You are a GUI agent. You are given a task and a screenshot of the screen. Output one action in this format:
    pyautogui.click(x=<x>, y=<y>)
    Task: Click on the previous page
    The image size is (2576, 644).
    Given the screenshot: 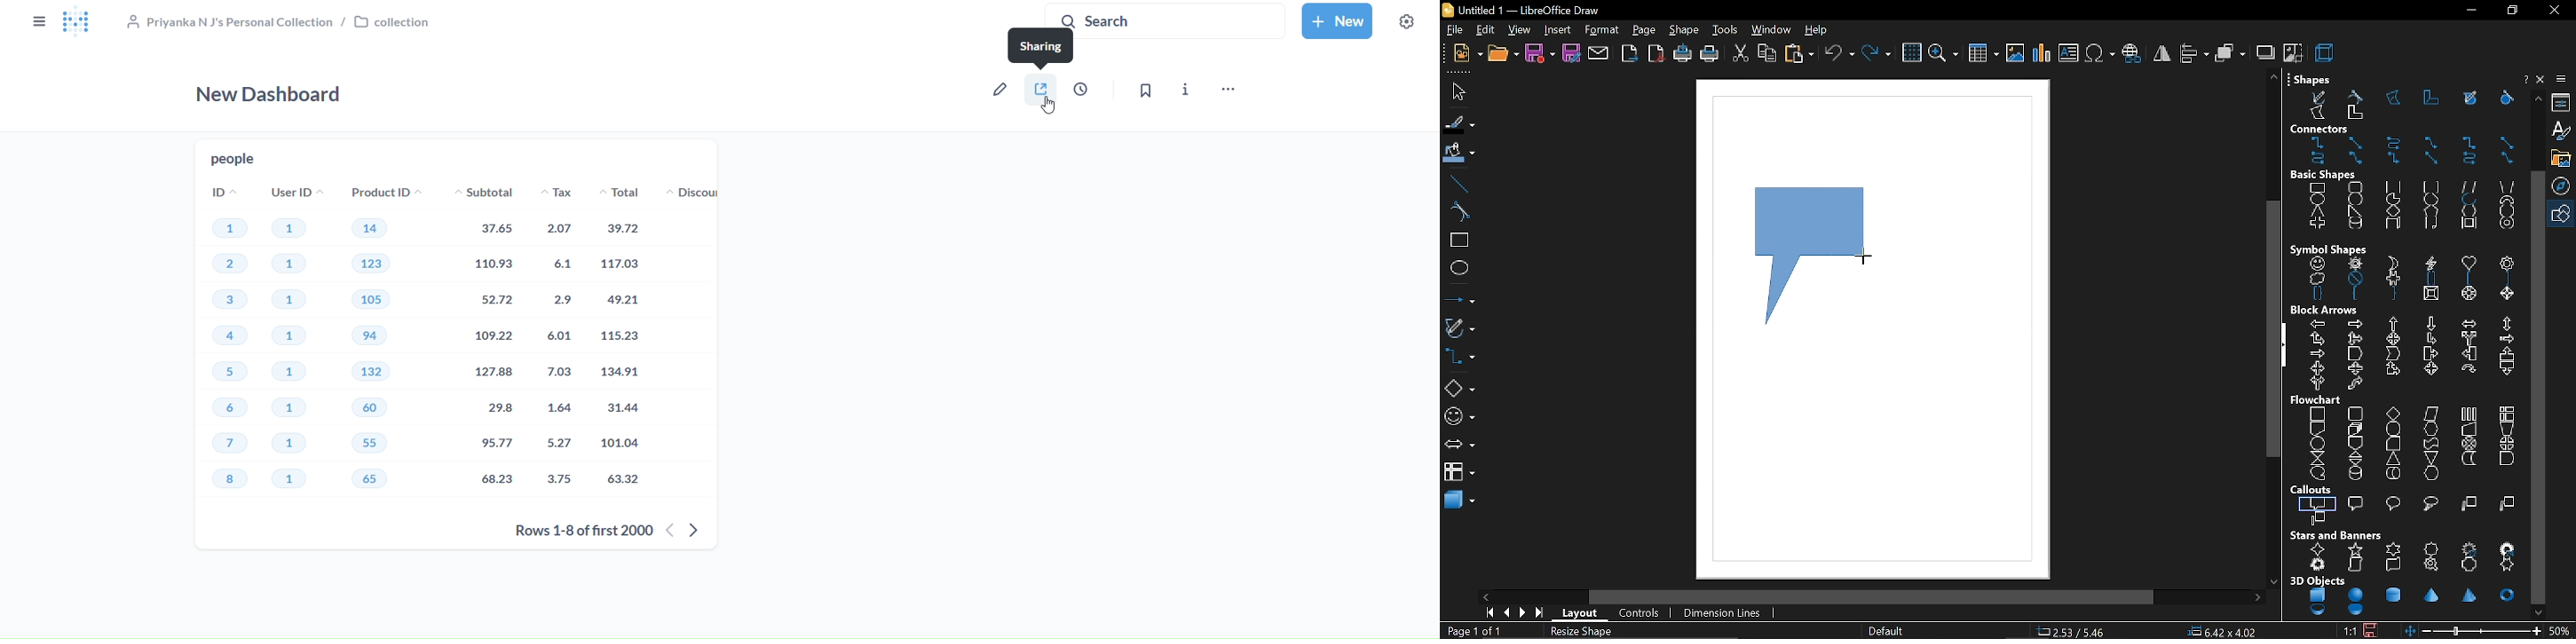 What is the action you would take?
    pyautogui.click(x=1504, y=614)
    